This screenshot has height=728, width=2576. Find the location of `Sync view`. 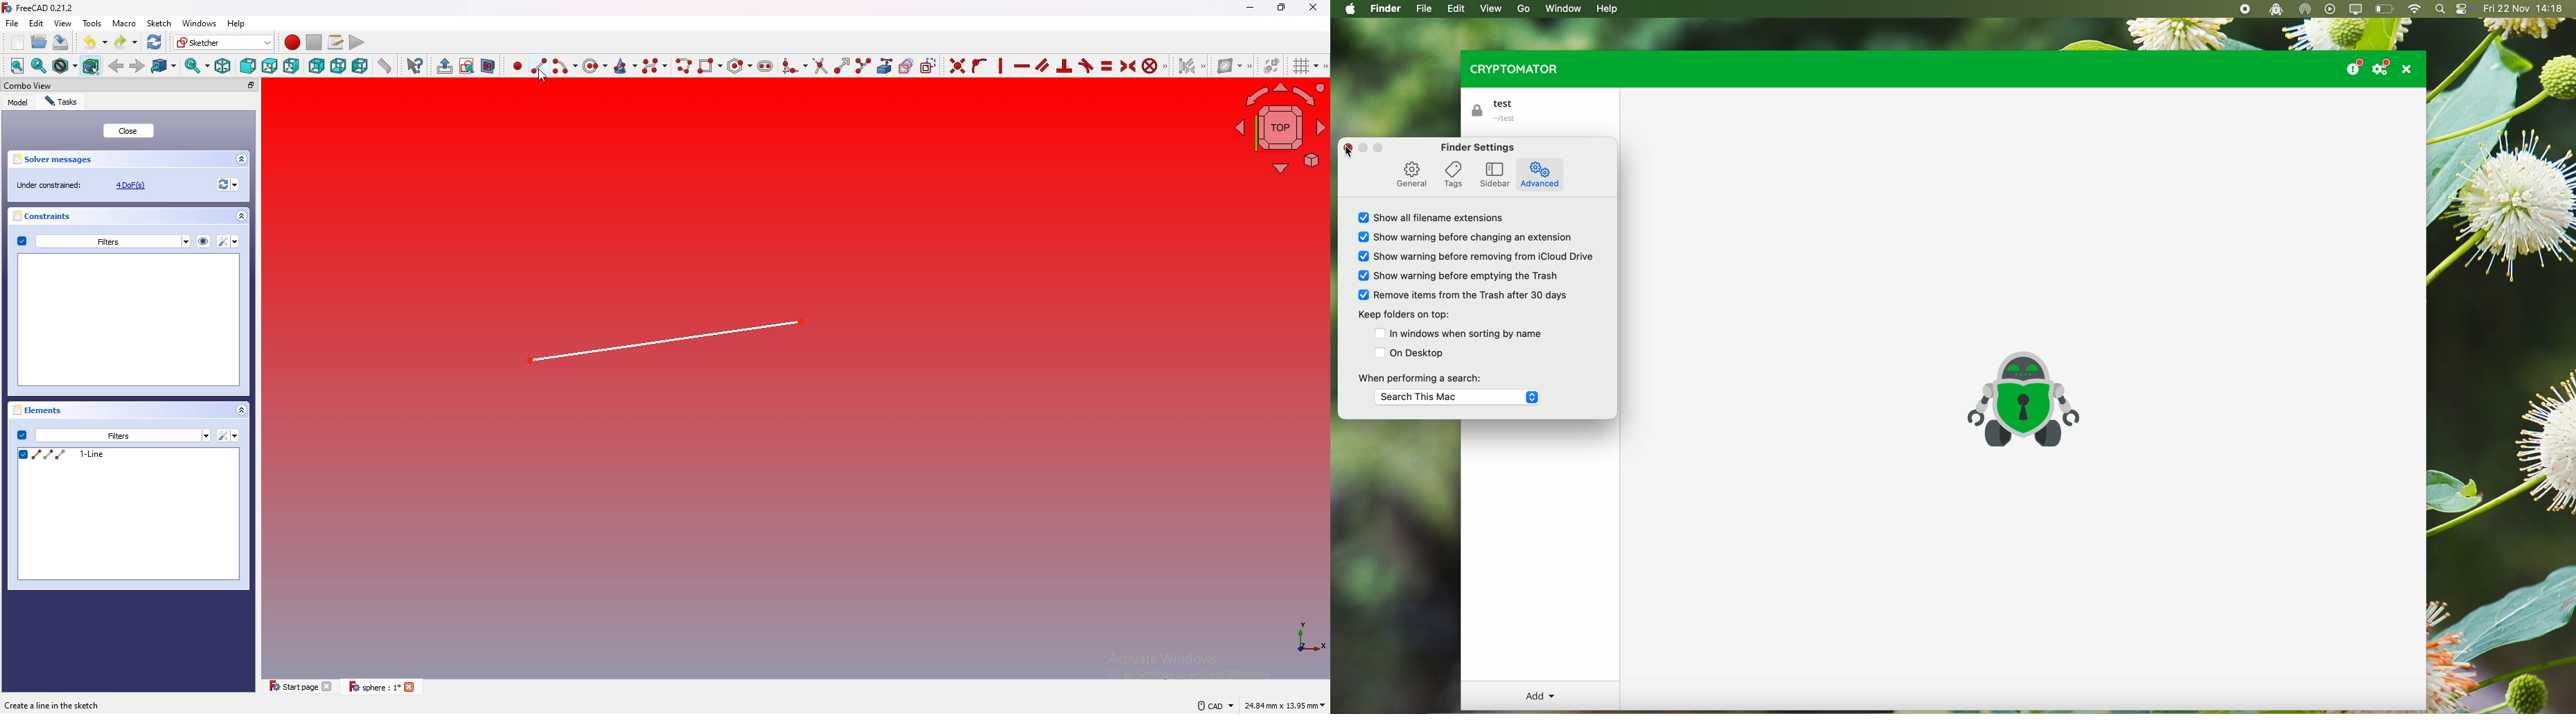

Sync view is located at coordinates (195, 67).